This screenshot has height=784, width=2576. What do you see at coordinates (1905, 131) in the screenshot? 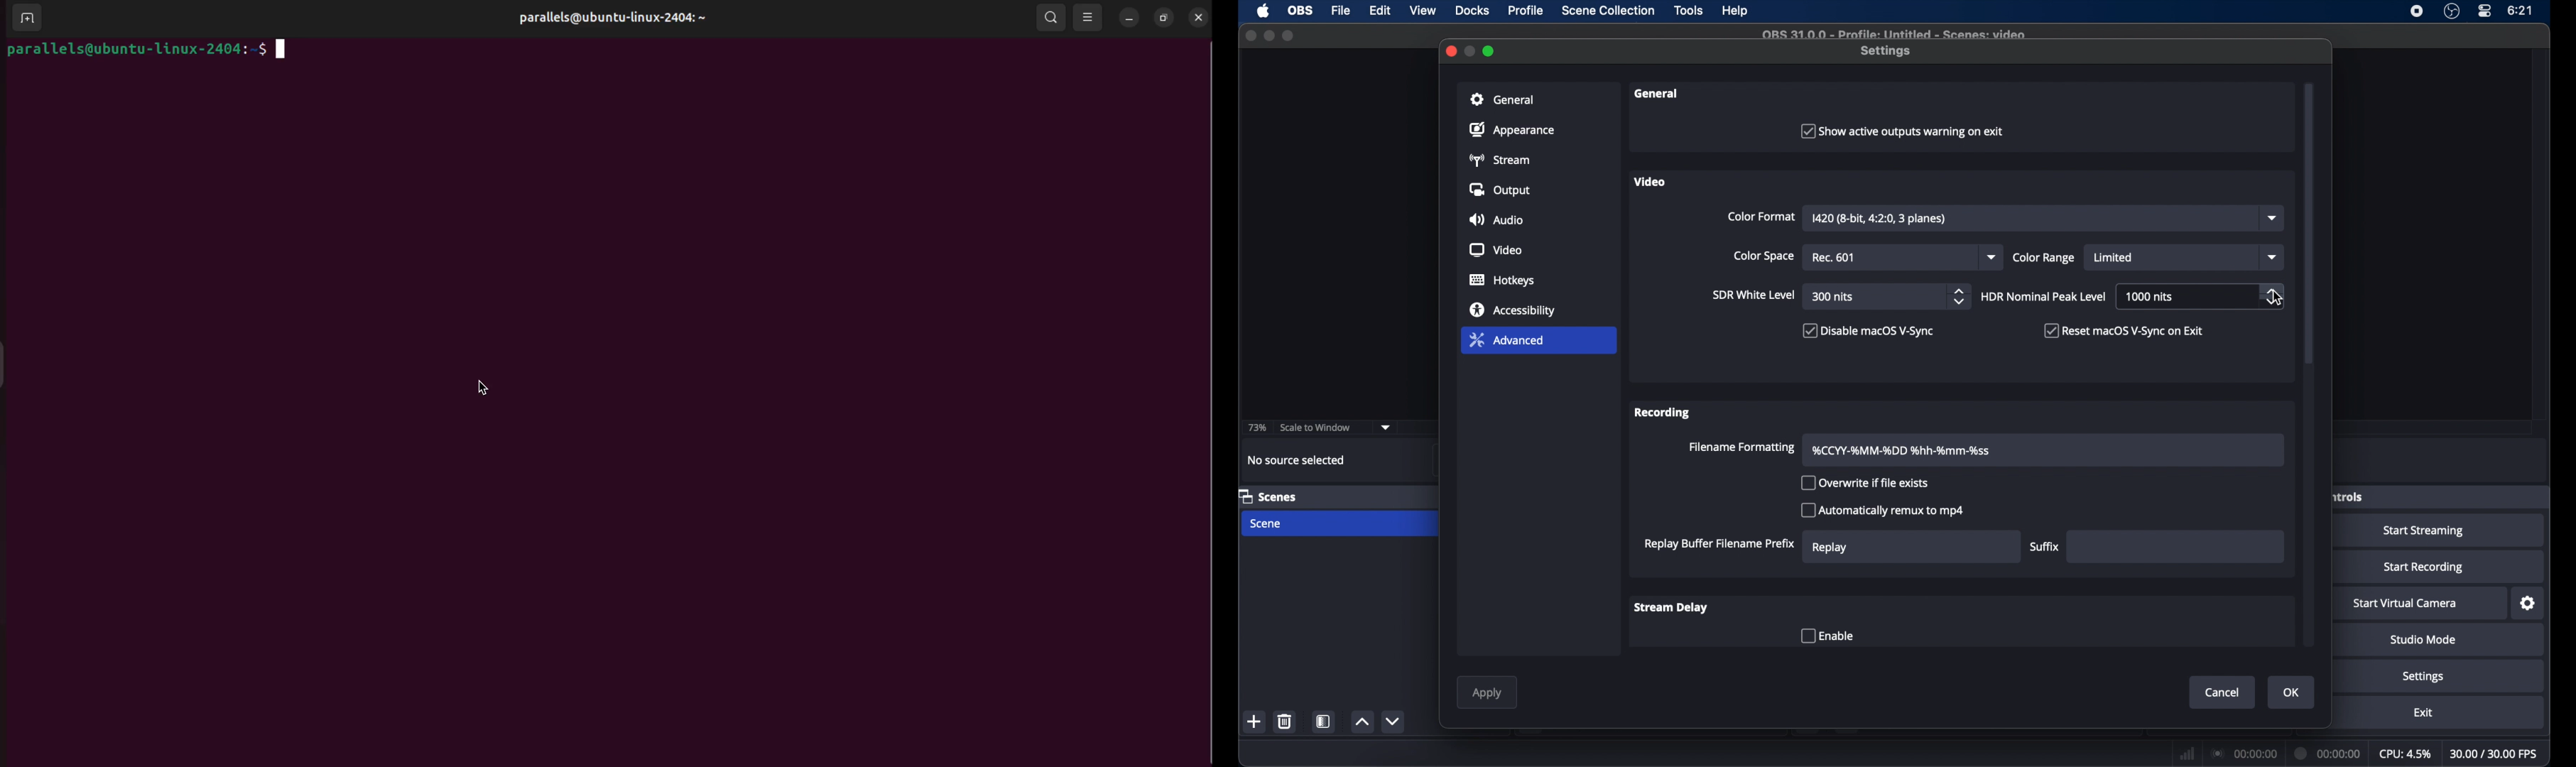
I see `Show active outputs warning on exit` at bounding box center [1905, 131].